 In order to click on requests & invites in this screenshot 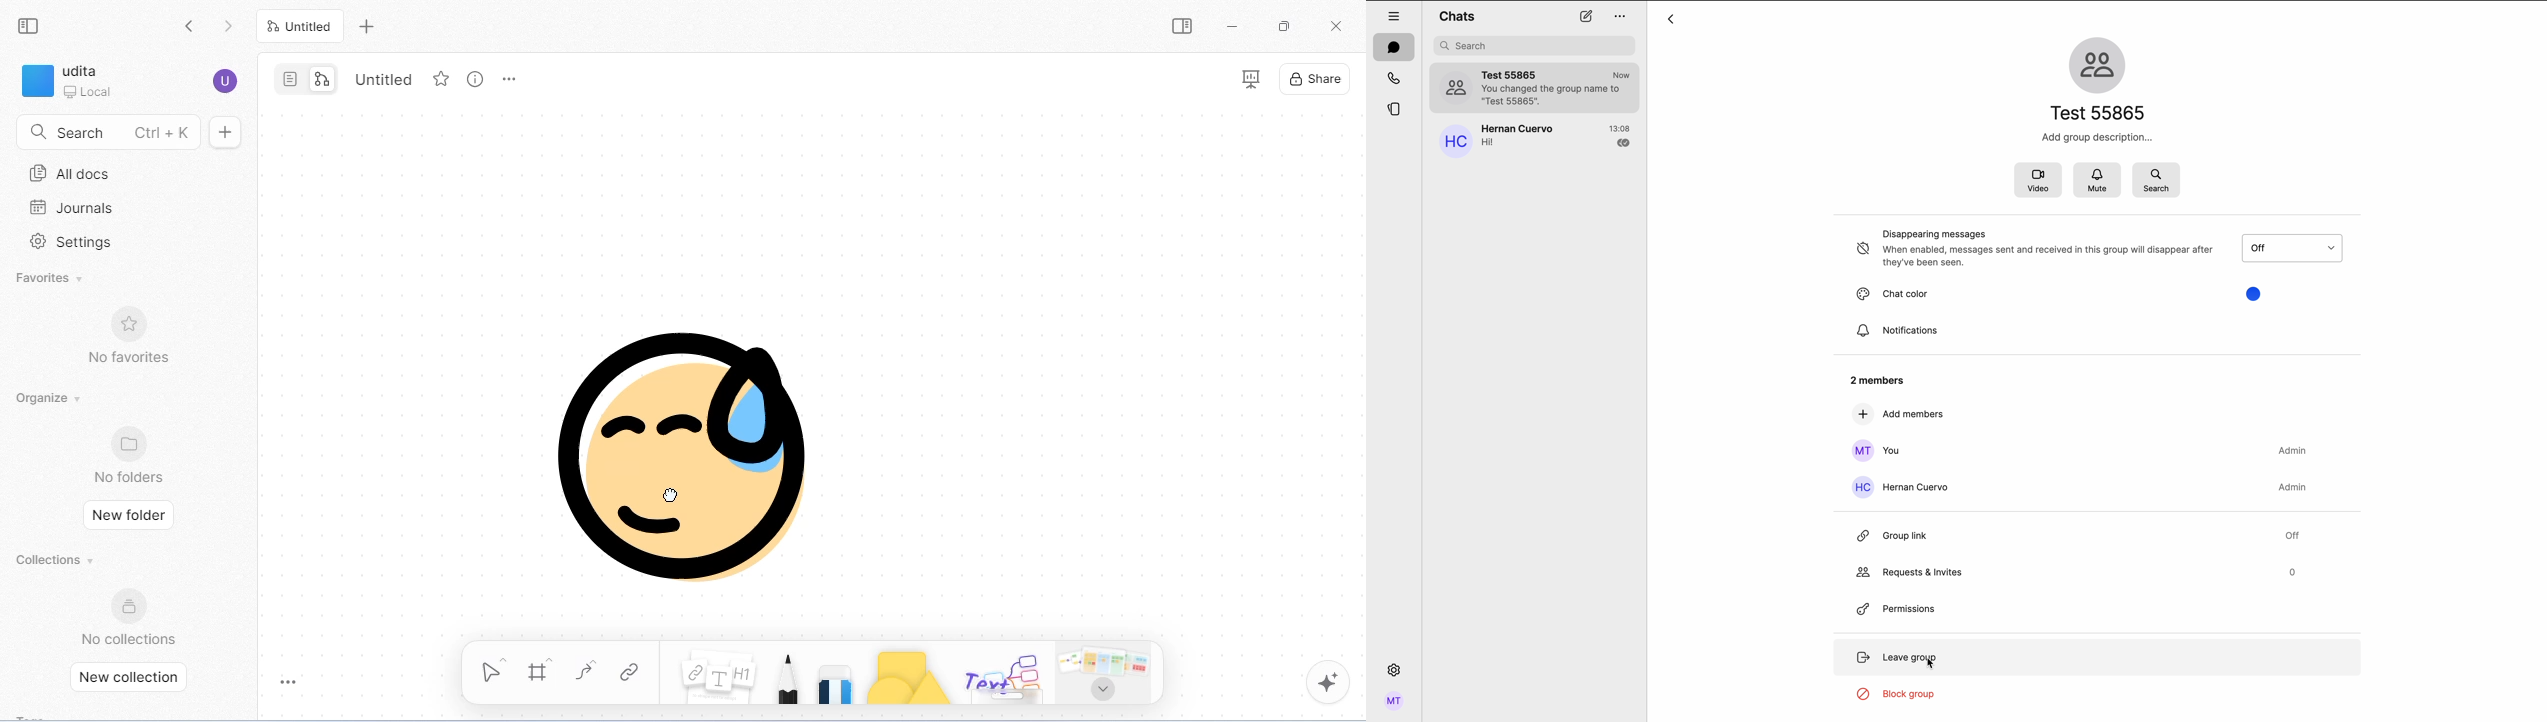, I will do `click(2075, 572)`.